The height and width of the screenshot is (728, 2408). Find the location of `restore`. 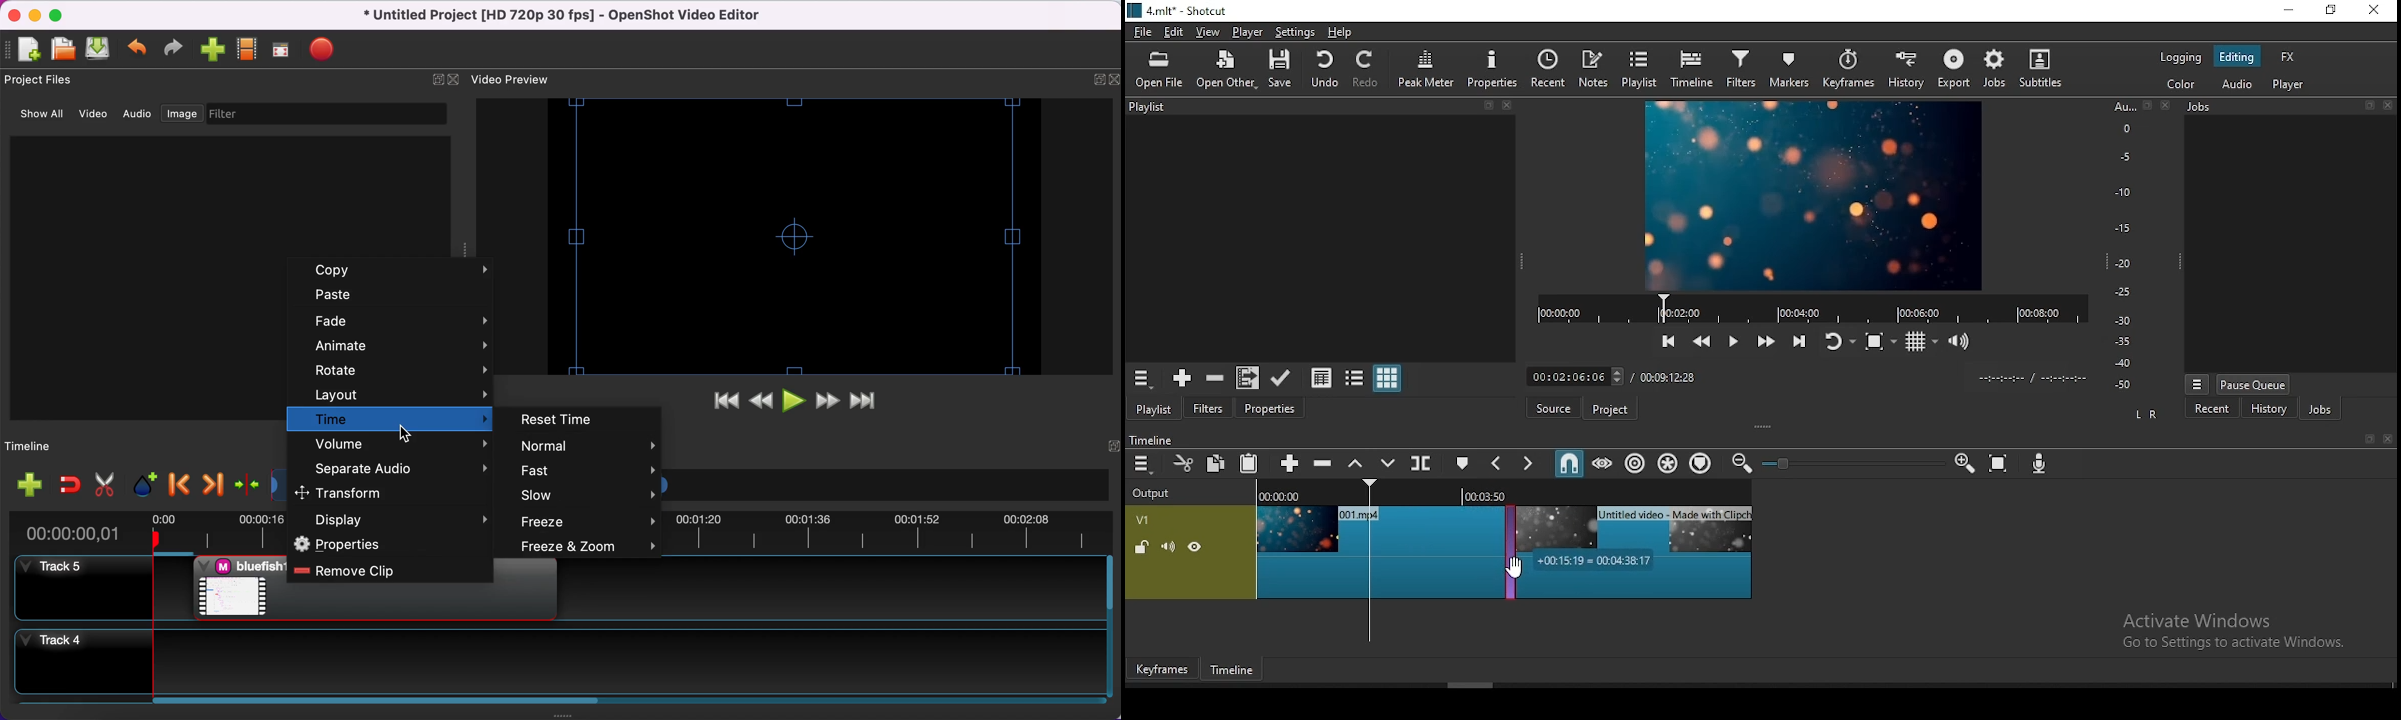

restore is located at coordinates (2333, 11).